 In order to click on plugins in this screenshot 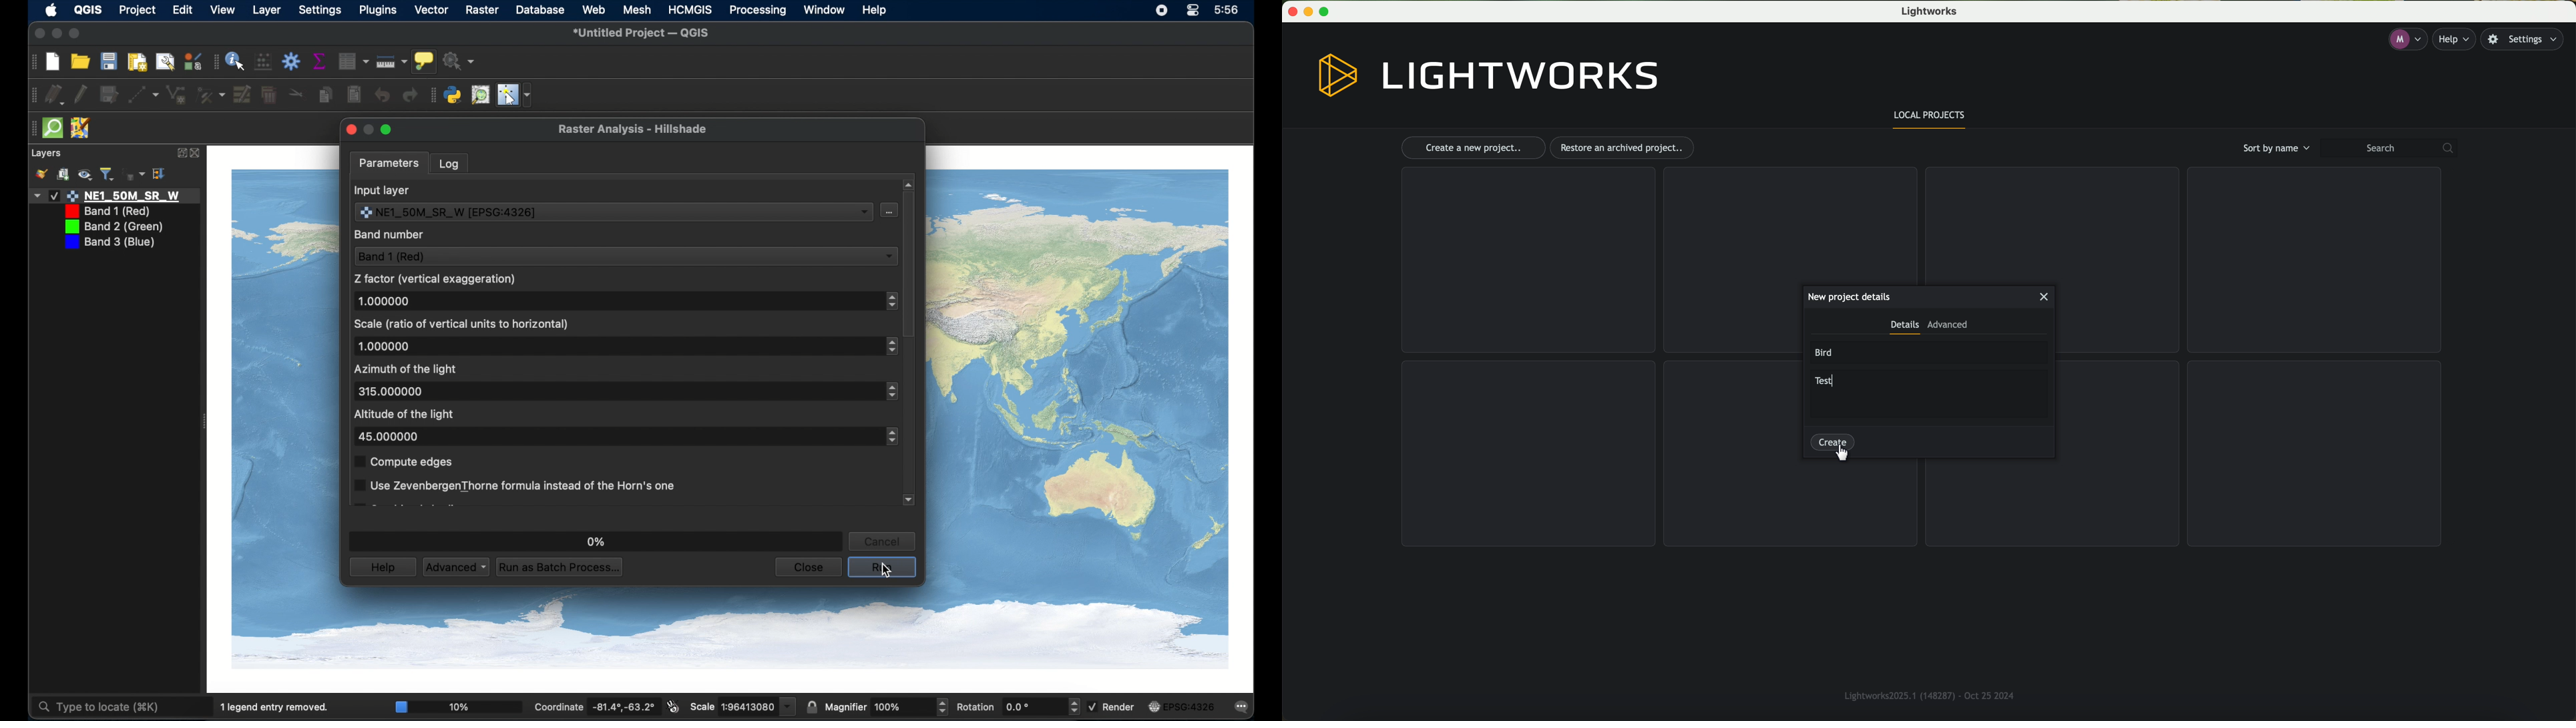, I will do `click(377, 11)`.